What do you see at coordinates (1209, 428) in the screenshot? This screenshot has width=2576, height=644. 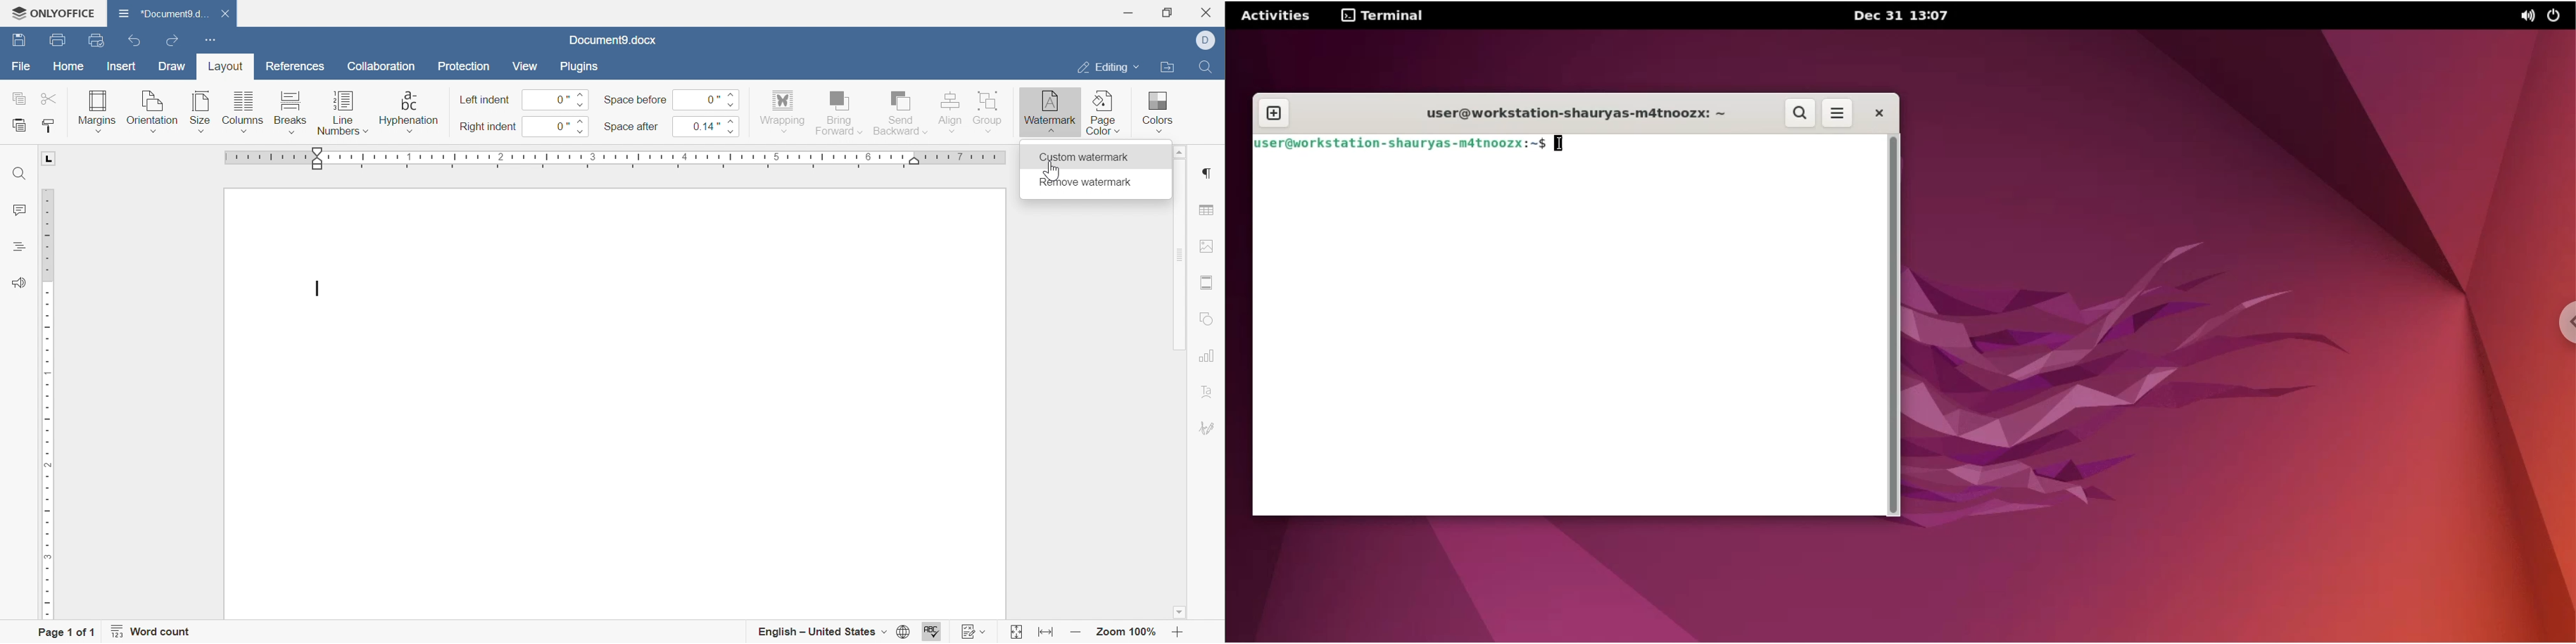 I see `signature settings` at bounding box center [1209, 428].